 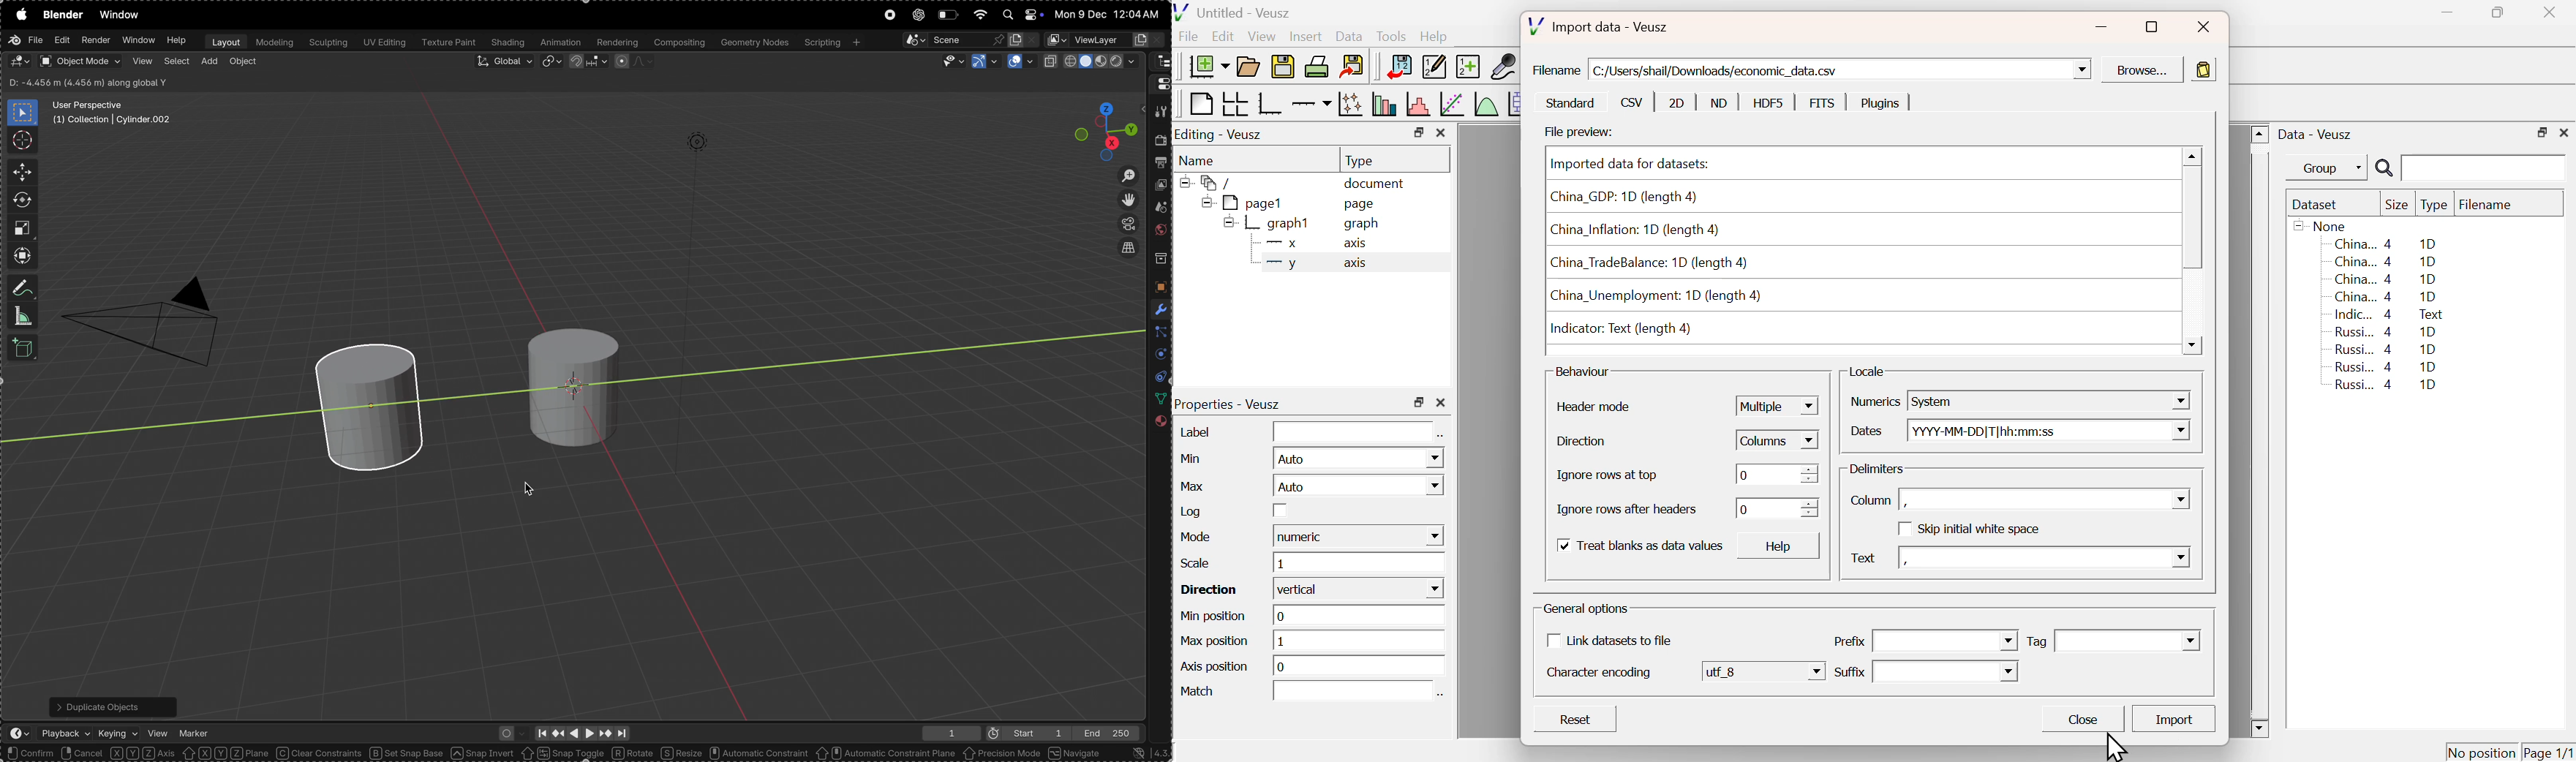 What do you see at coordinates (1398, 67) in the screenshot?
I see `Import Data` at bounding box center [1398, 67].